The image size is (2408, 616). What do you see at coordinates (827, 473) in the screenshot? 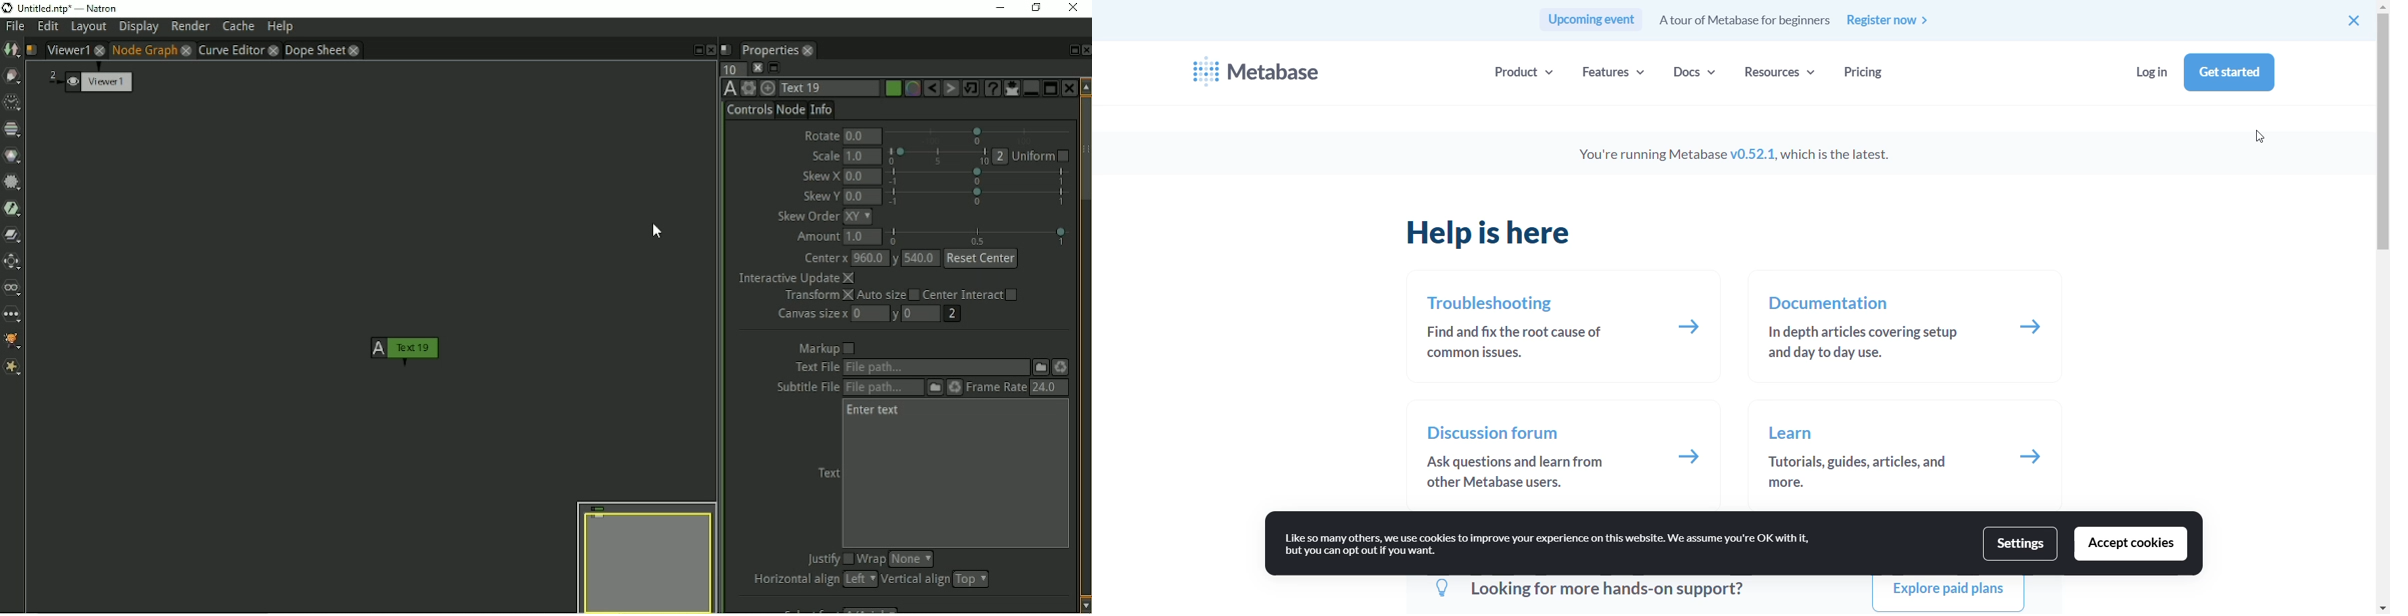
I see `Text` at bounding box center [827, 473].